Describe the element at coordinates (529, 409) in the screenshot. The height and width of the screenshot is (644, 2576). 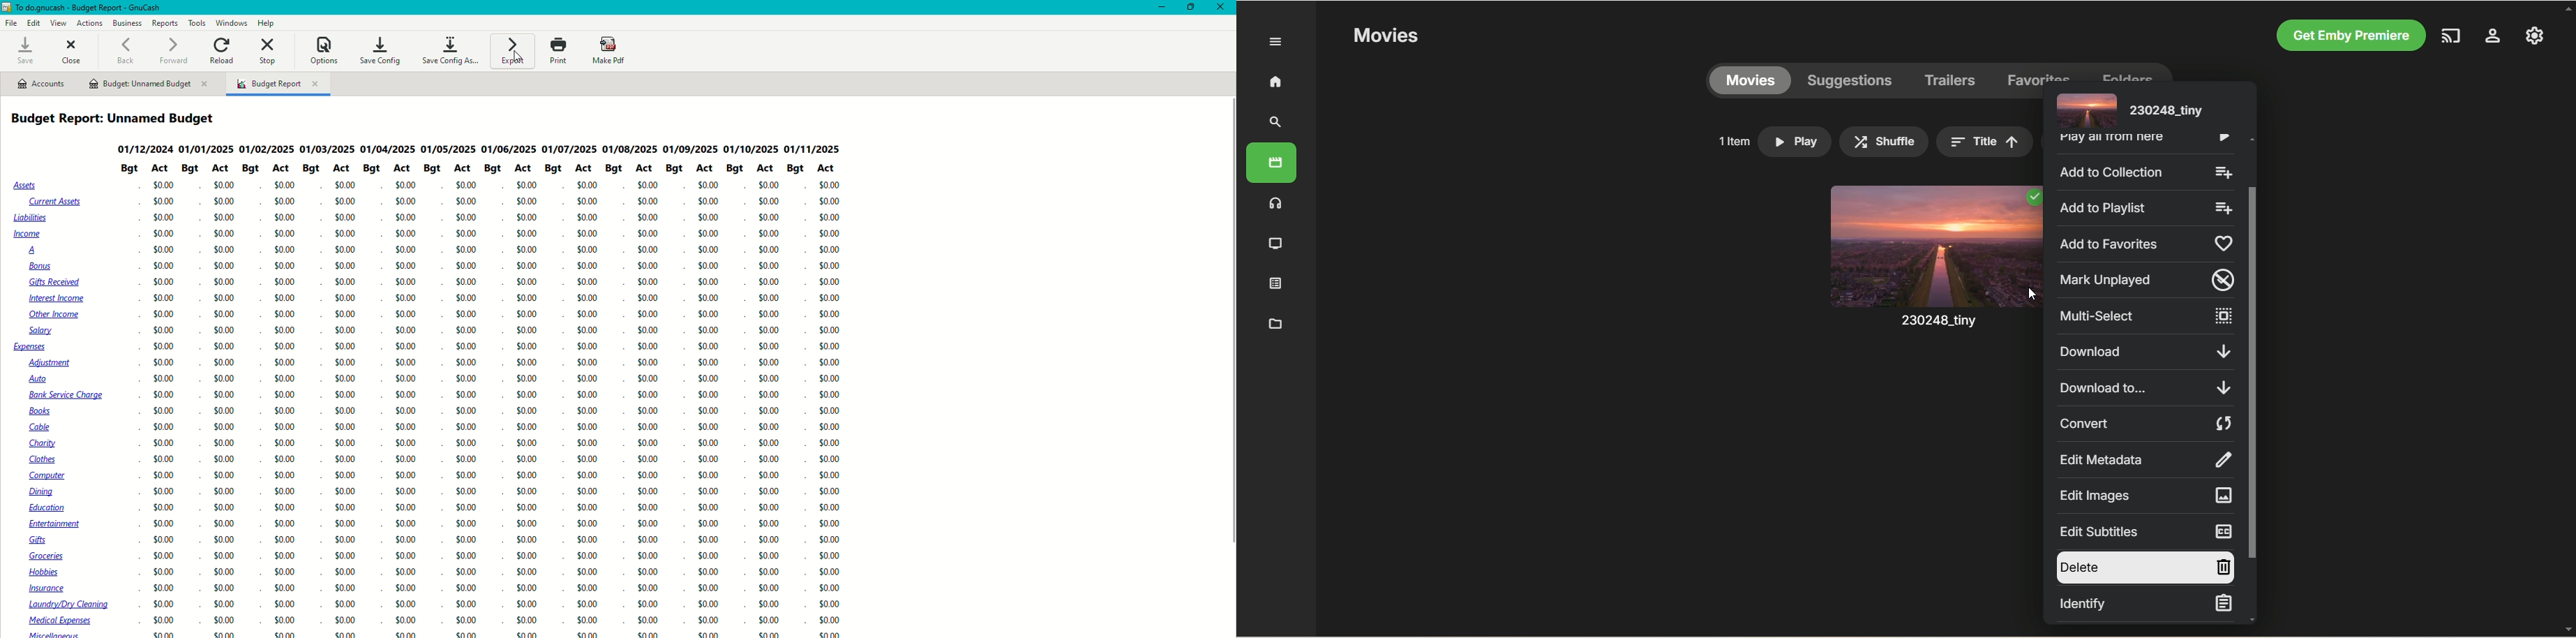
I see `$0.00` at that location.